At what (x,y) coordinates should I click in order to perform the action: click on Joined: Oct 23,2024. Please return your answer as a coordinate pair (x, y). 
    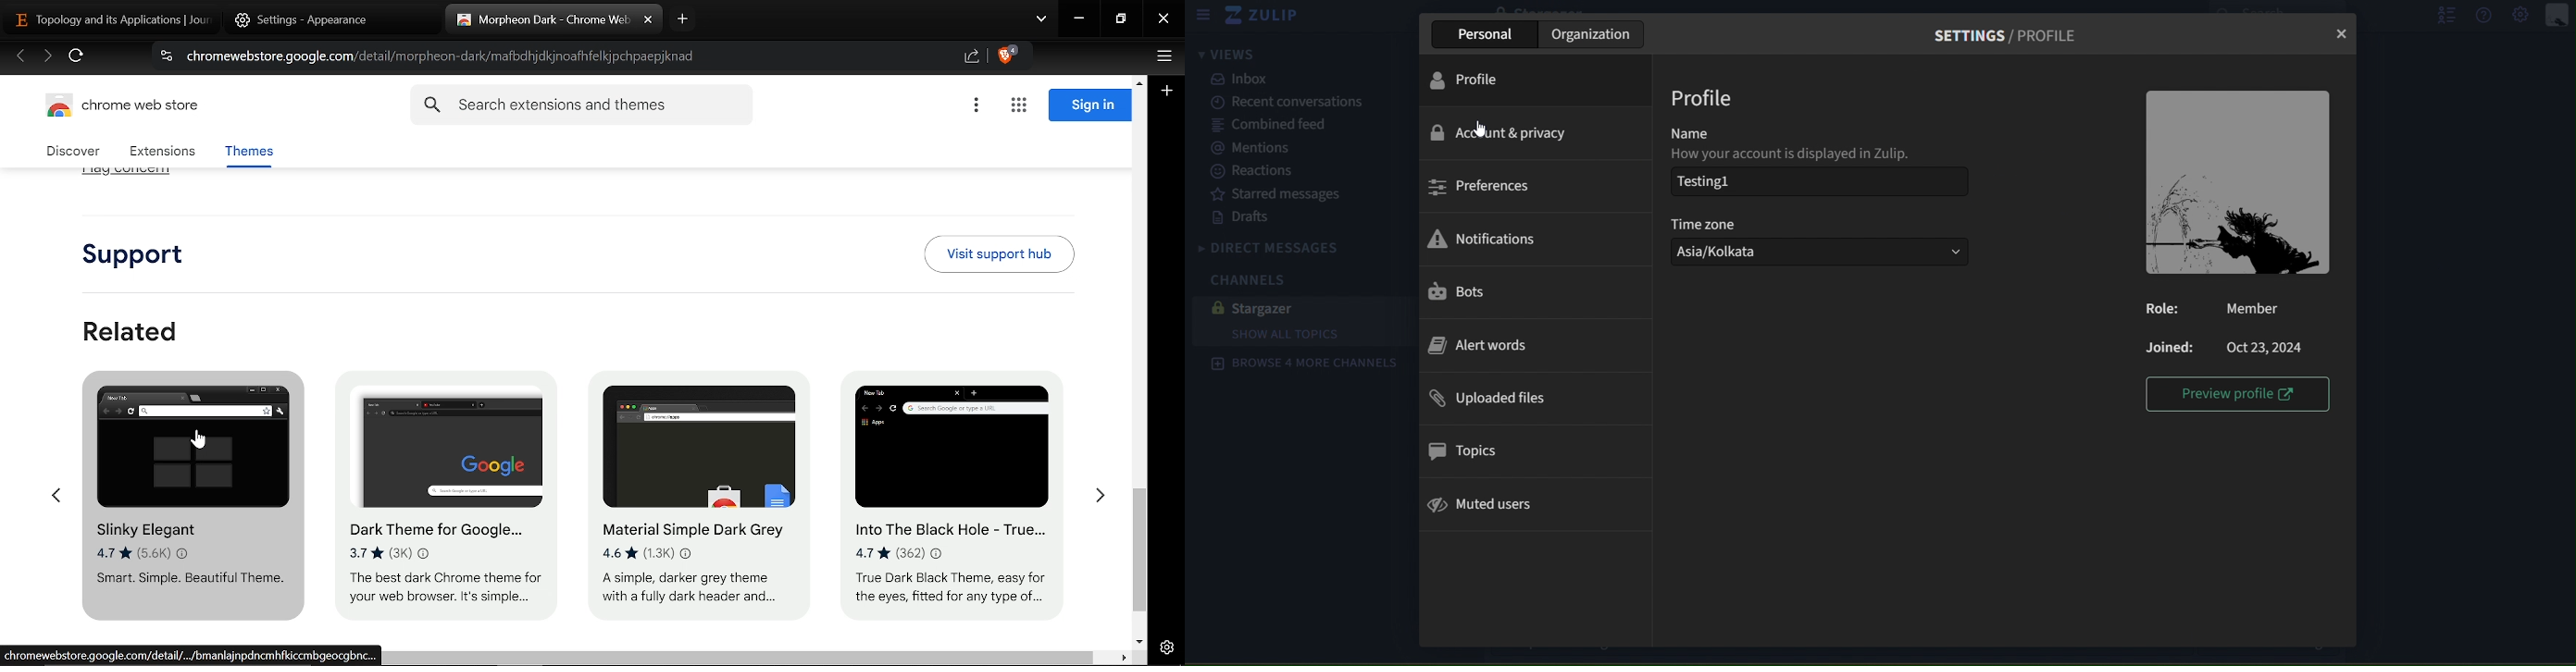
    Looking at the image, I should click on (2228, 346).